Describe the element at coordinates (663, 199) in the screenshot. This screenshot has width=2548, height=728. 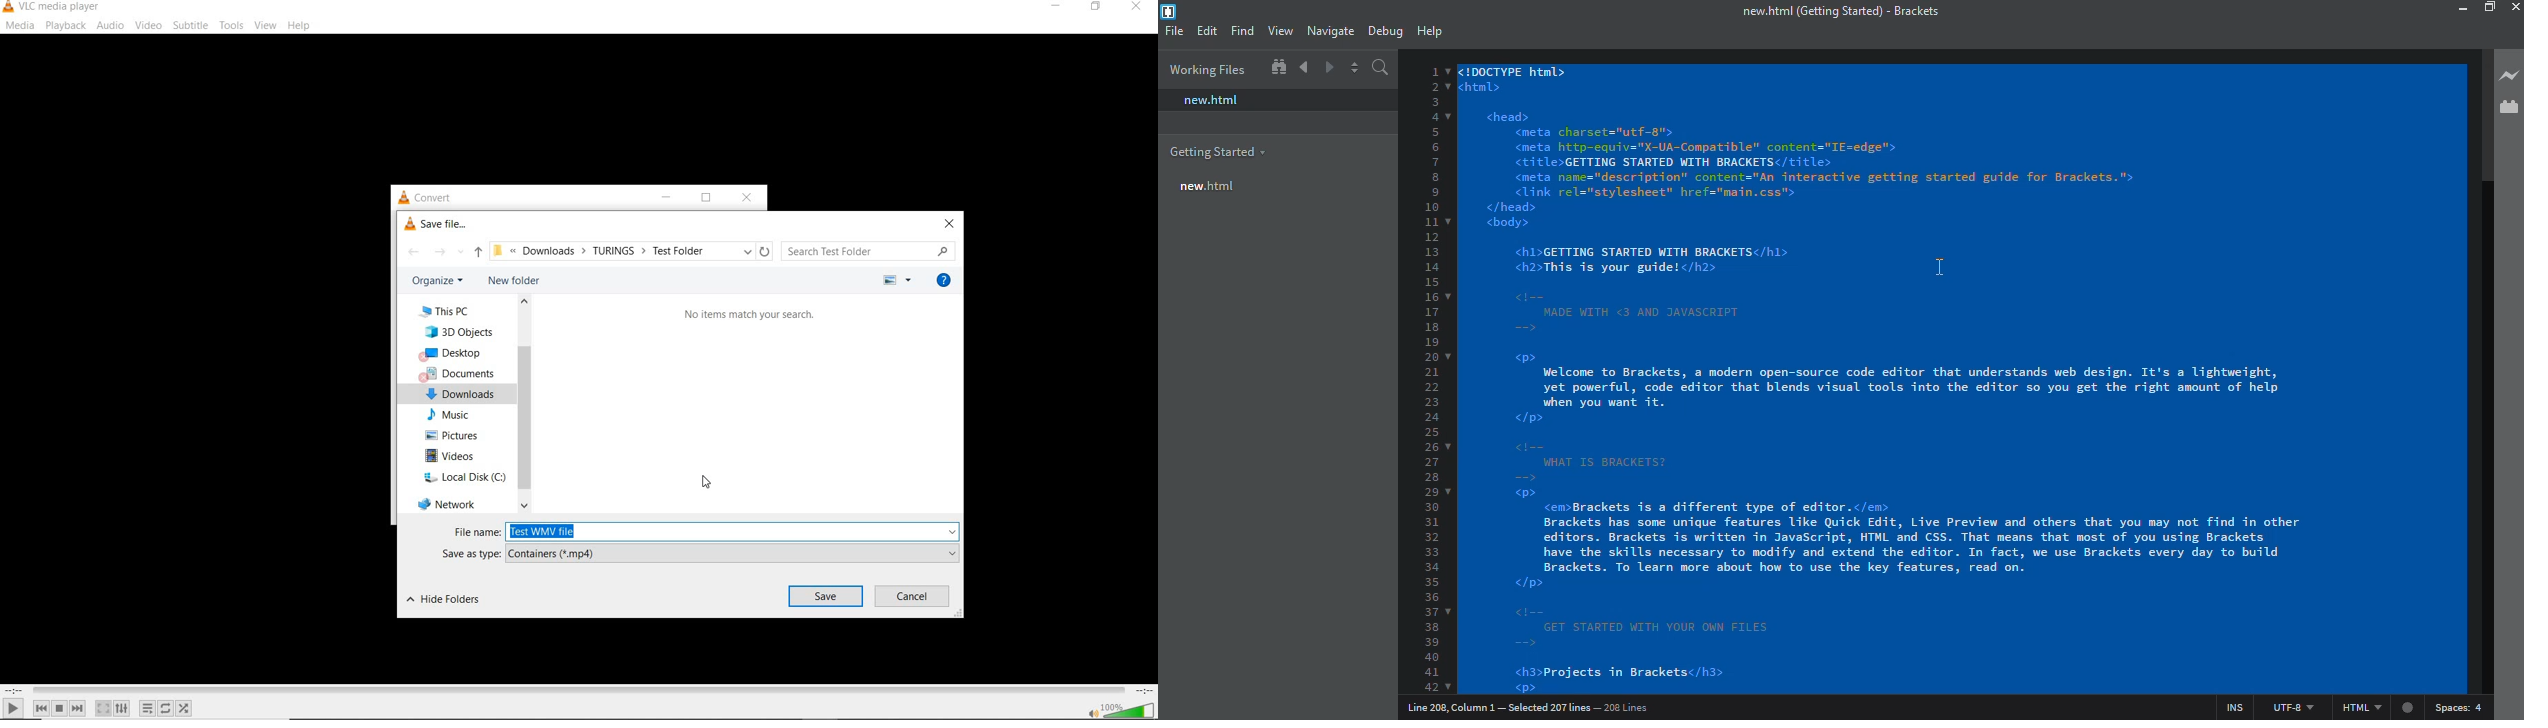
I see `minimize` at that location.